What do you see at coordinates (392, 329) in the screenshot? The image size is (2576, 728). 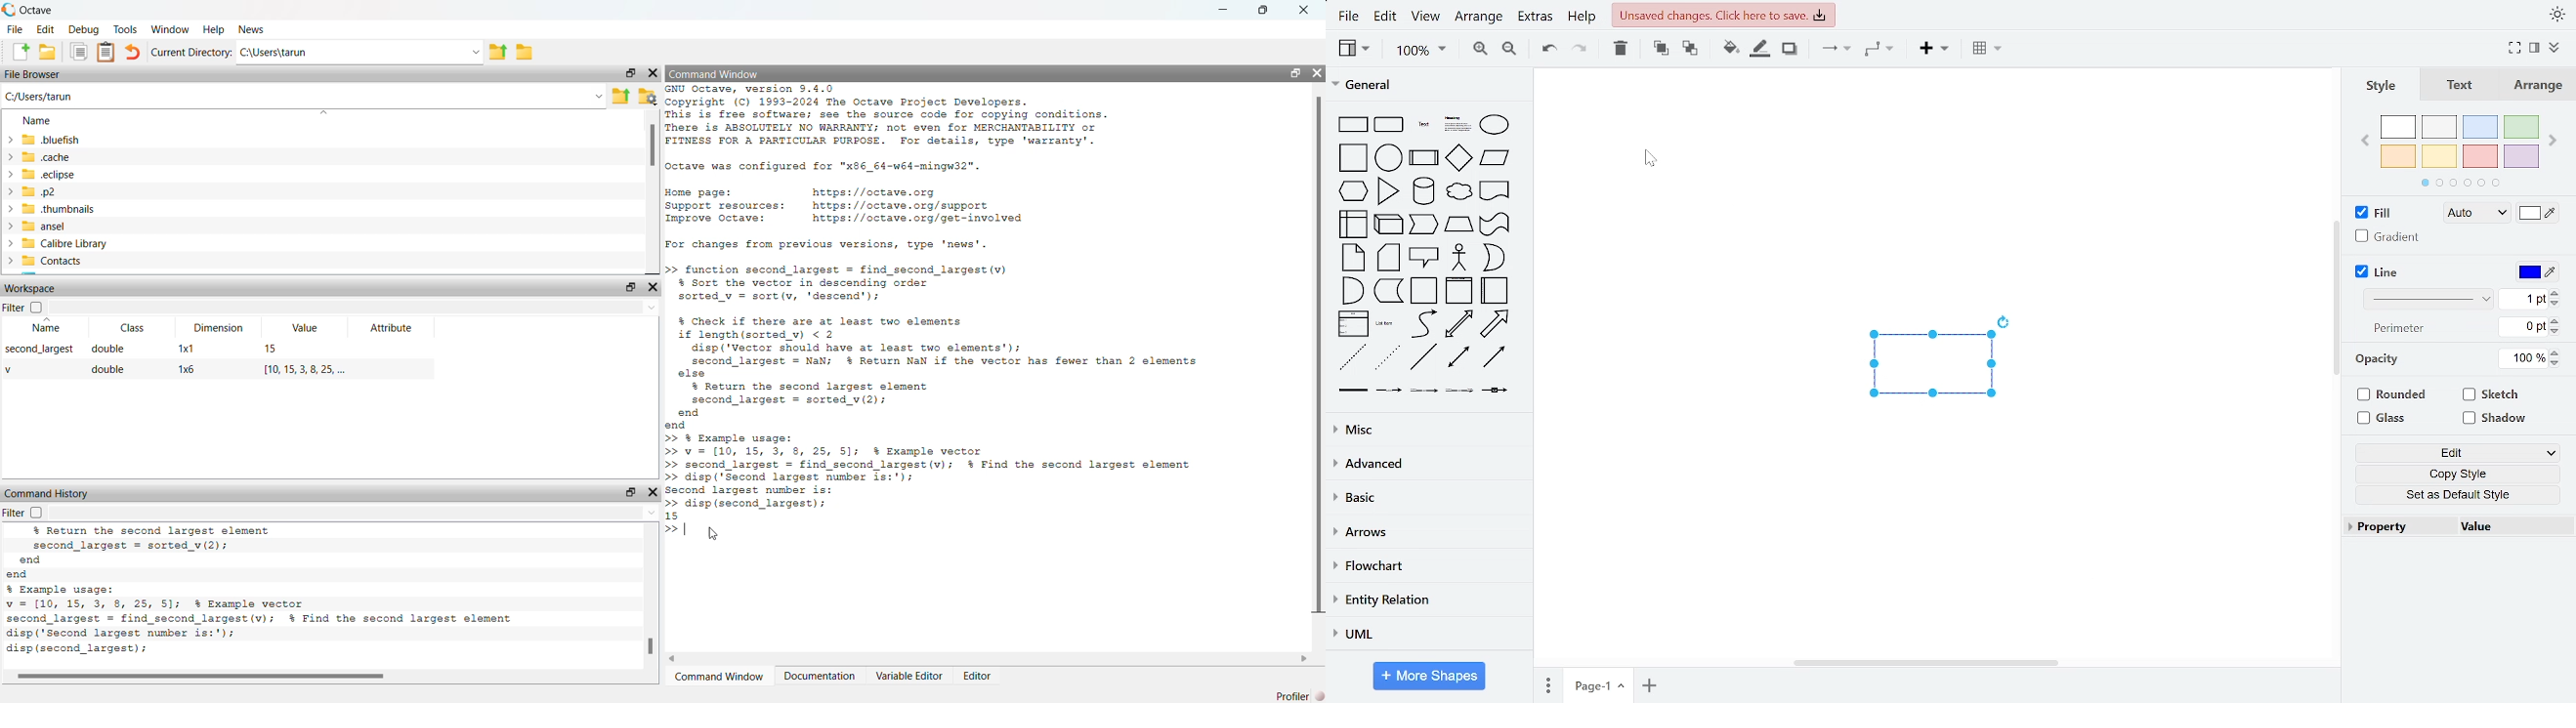 I see `attribute` at bounding box center [392, 329].